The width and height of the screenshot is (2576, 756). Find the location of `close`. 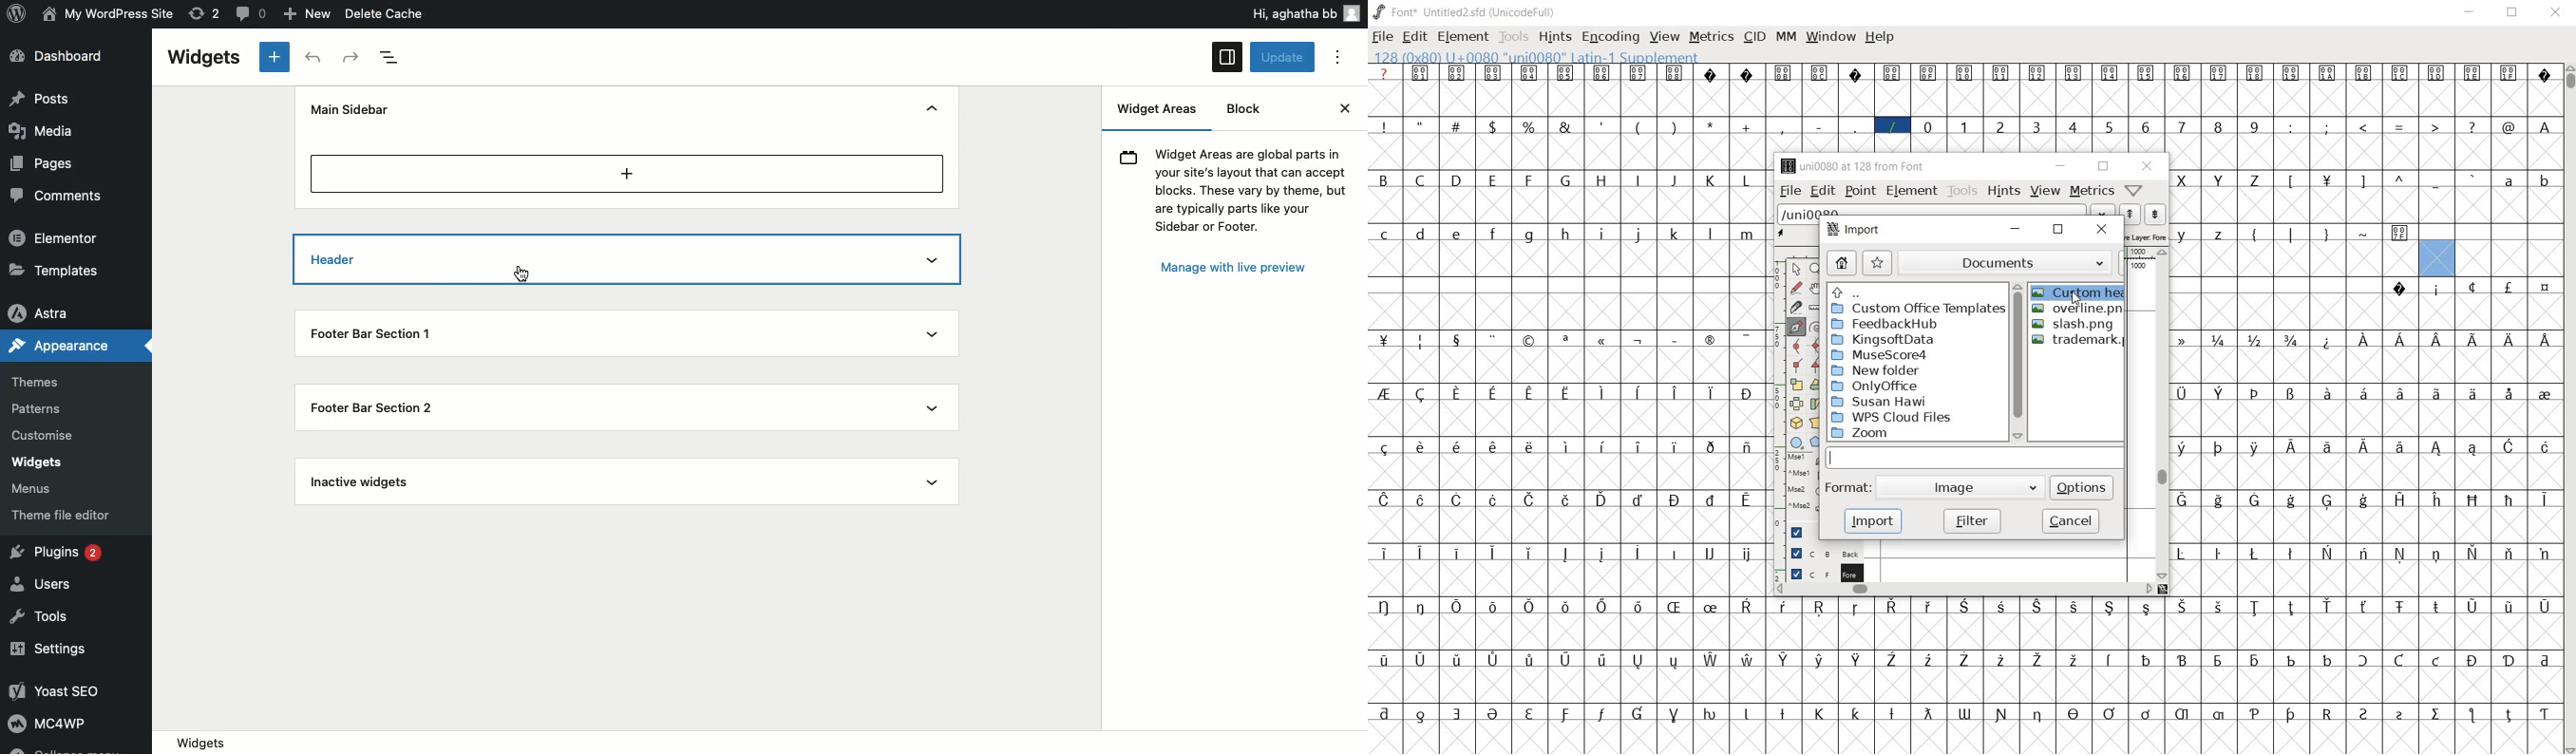

close is located at coordinates (2059, 230).